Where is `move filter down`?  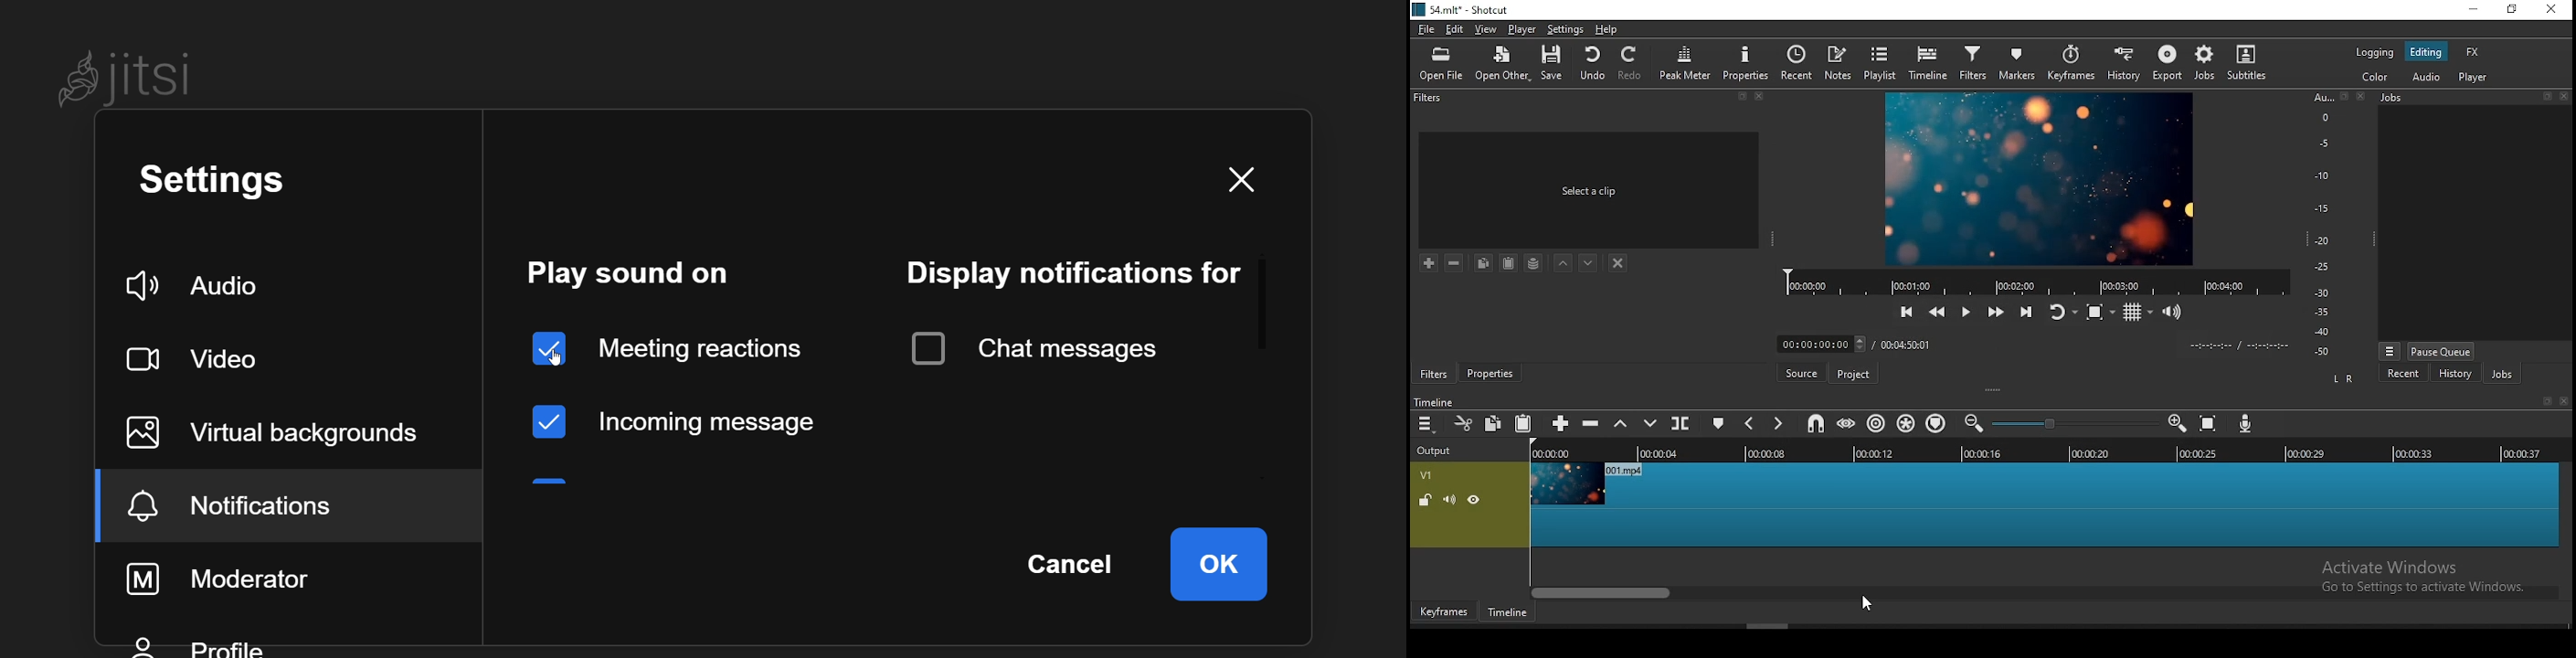
move filter down is located at coordinates (1588, 263).